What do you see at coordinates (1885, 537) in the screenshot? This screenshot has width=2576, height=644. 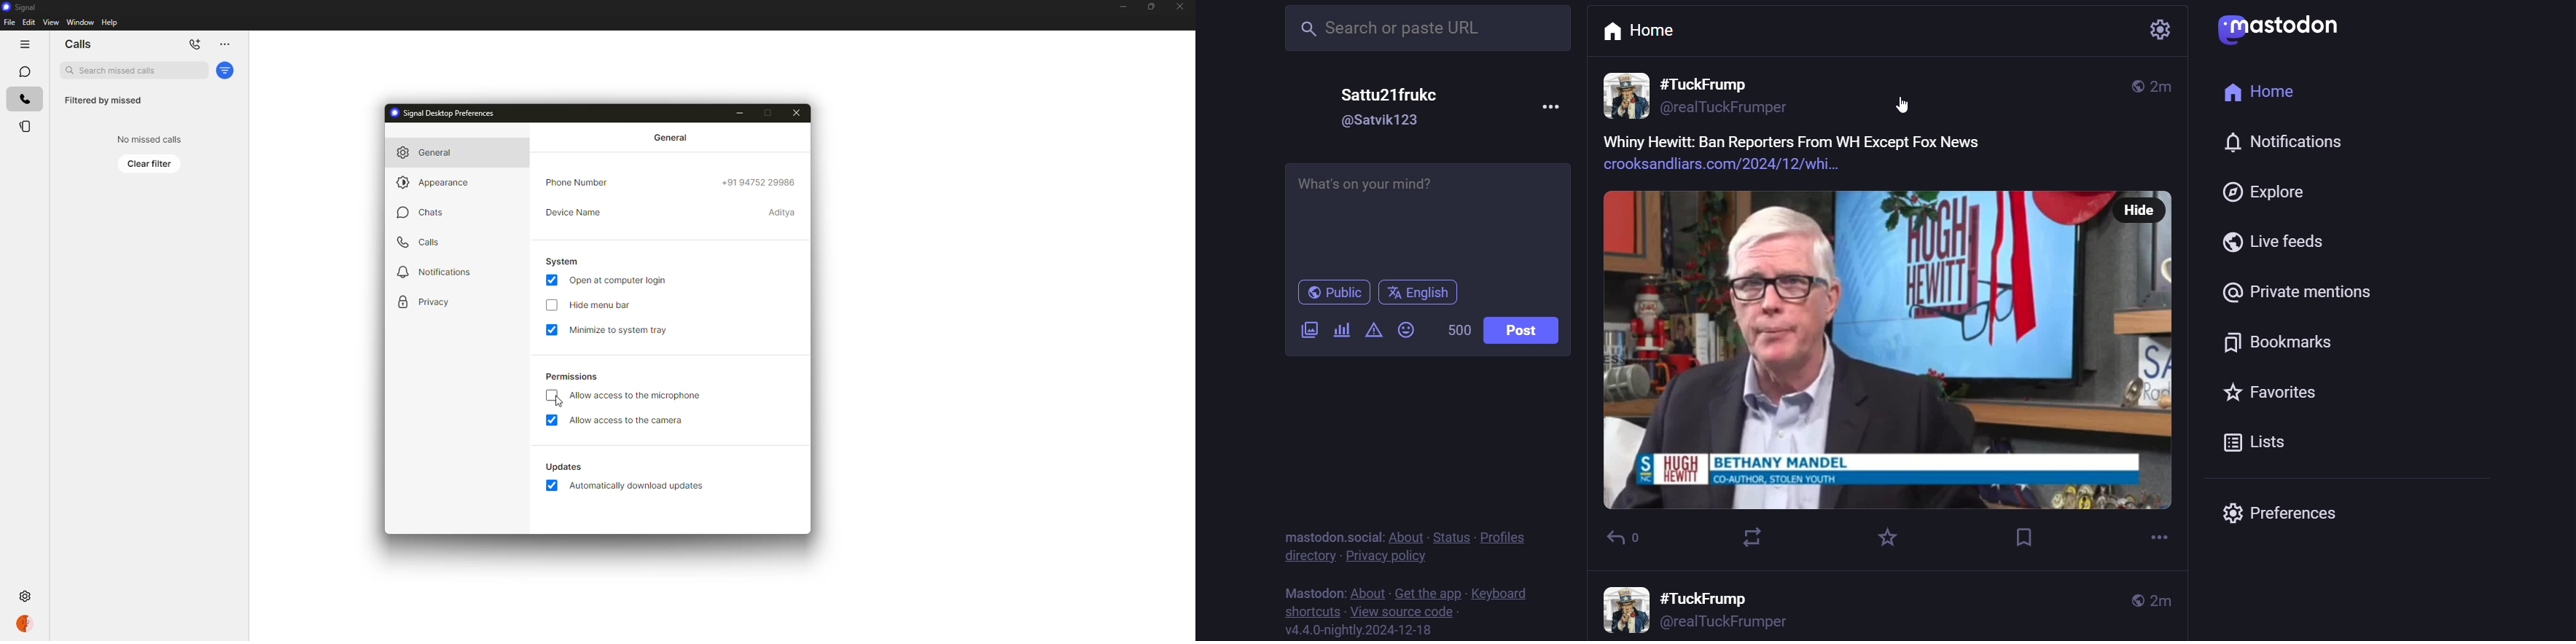 I see `favorite` at bounding box center [1885, 537].